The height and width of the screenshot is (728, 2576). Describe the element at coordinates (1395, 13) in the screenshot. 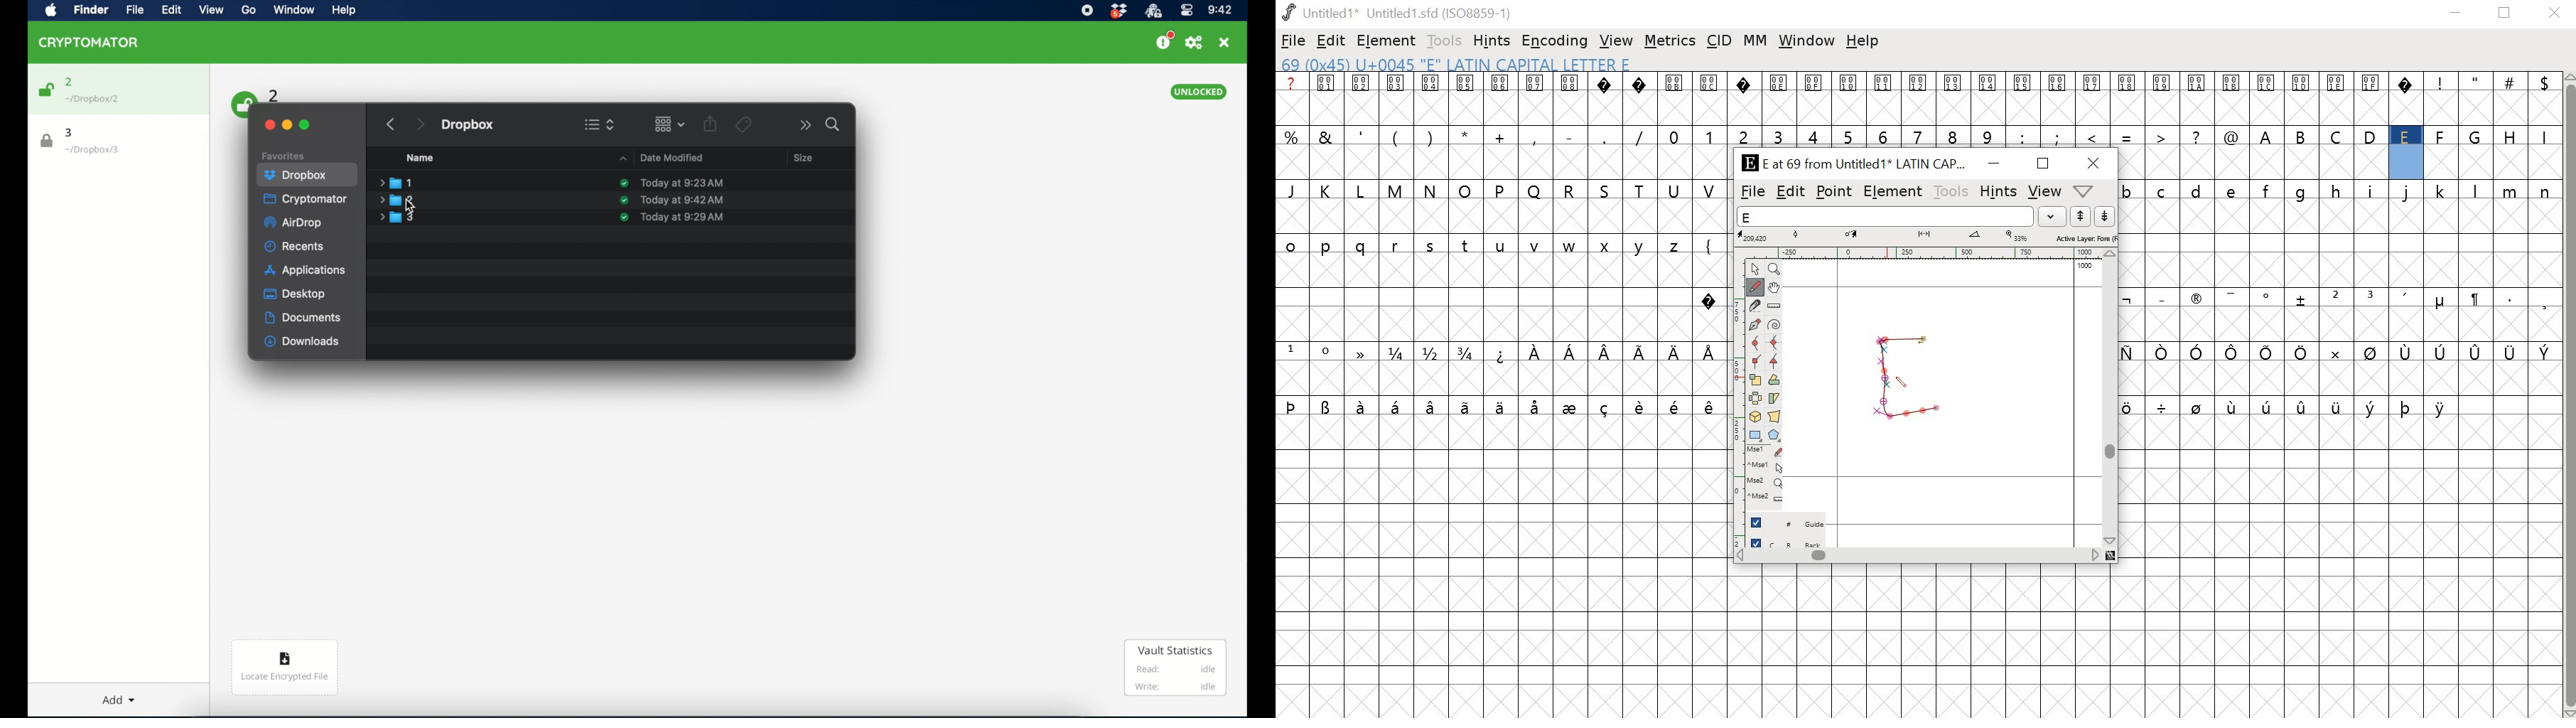

I see `Untitled1 Untitled 1.sfd (IS08859-1)` at that location.